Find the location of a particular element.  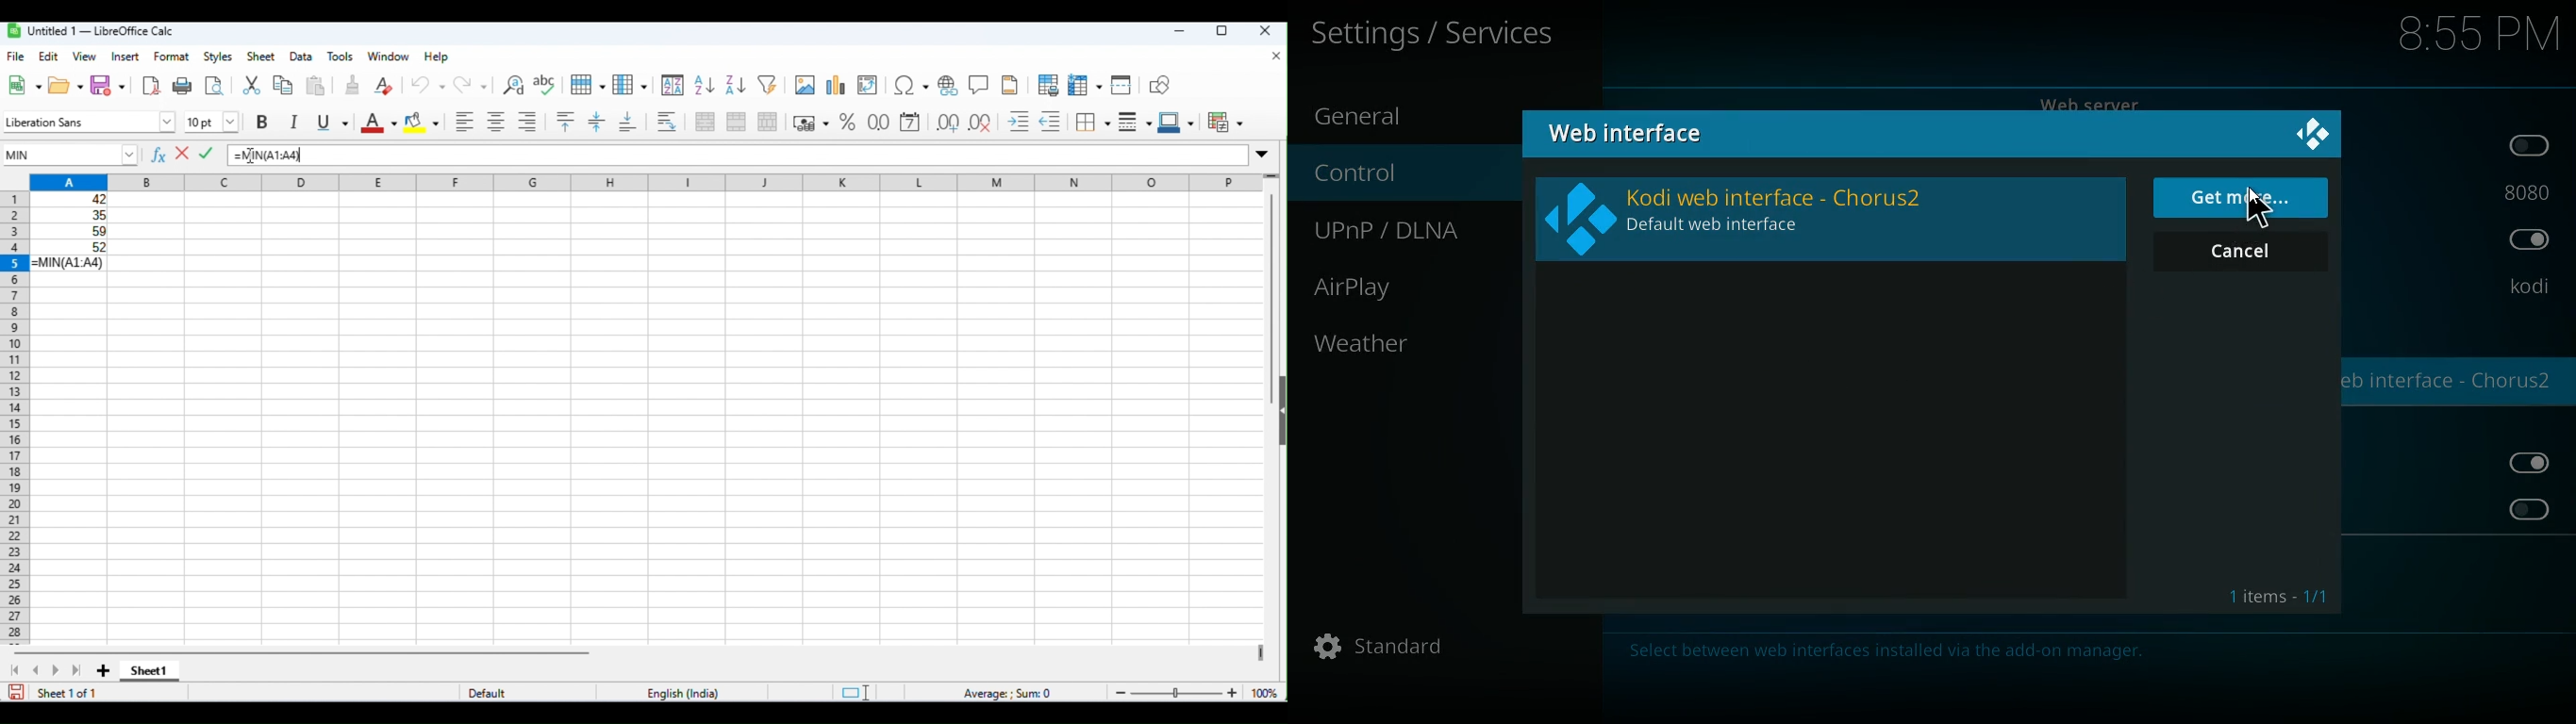

insert chart is located at coordinates (834, 85).